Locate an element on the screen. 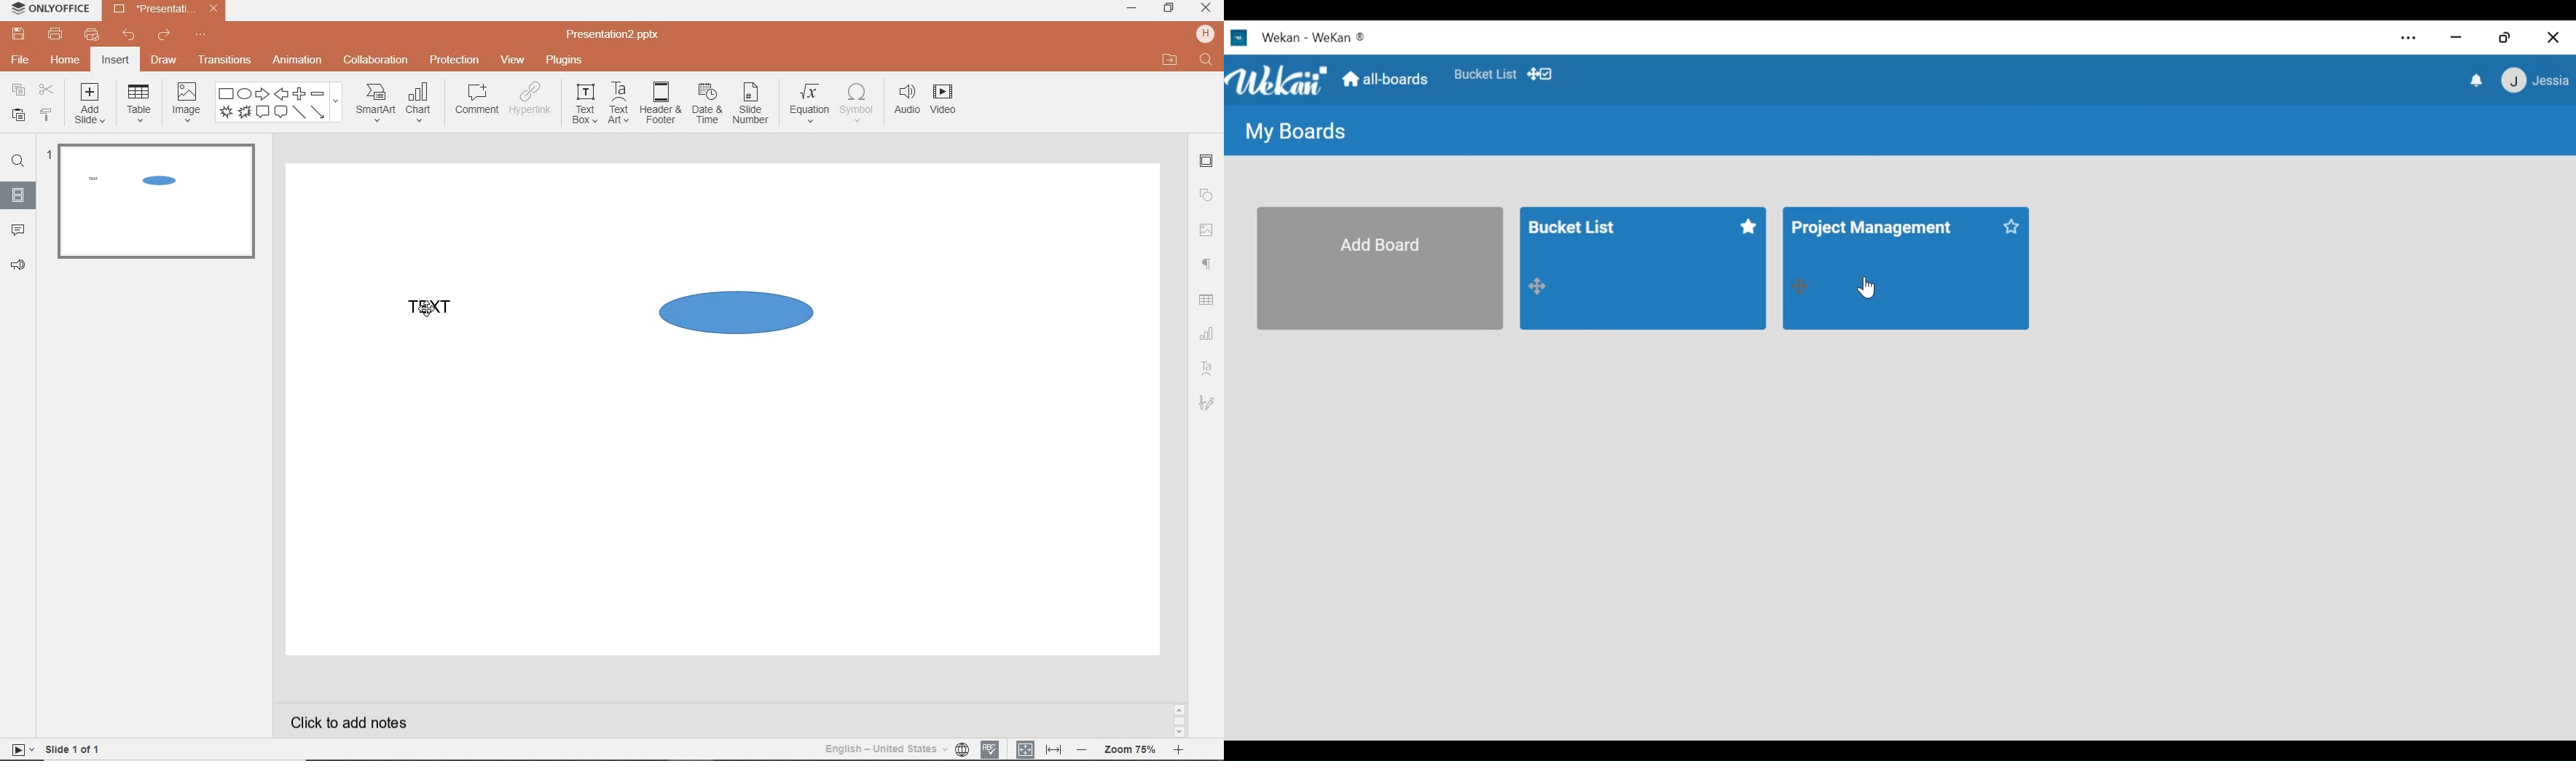  Presentation2.pptx is located at coordinates (613, 35).